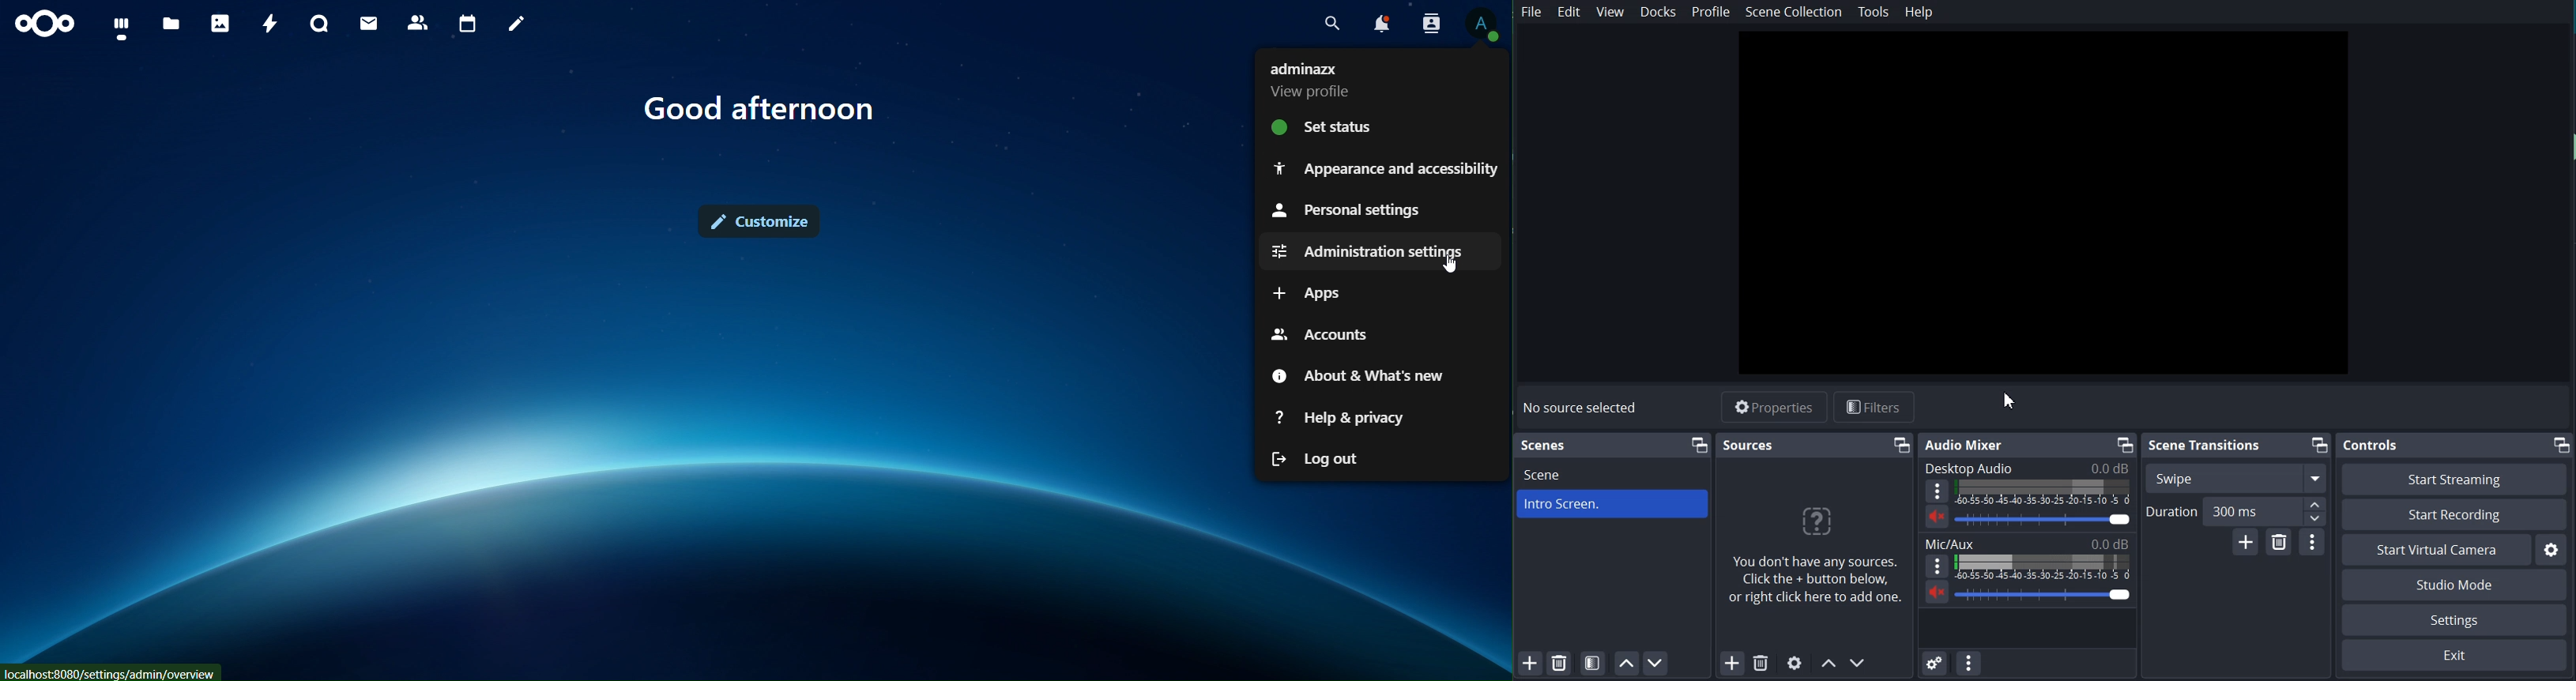  Describe the element at coordinates (1336, 417) in the screenshot. I see `help & privacy` at that location.